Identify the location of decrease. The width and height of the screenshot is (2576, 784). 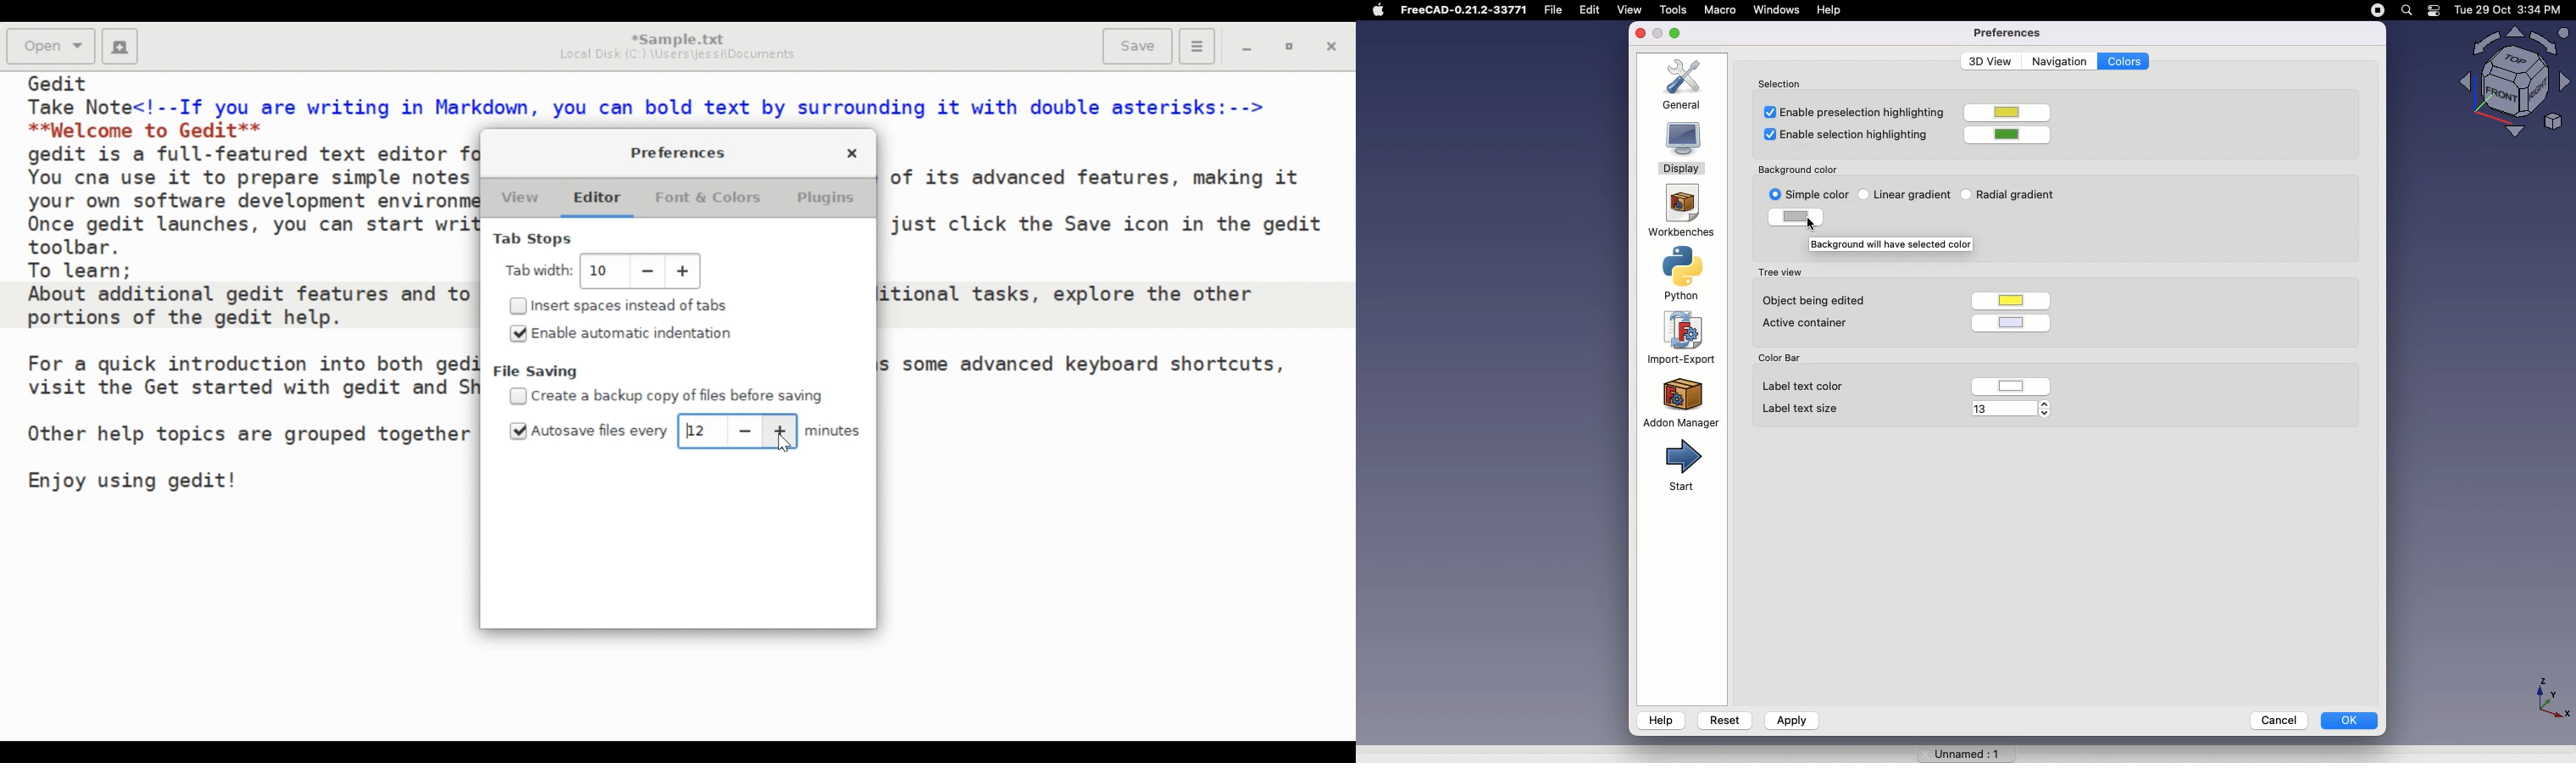
(744, 431).